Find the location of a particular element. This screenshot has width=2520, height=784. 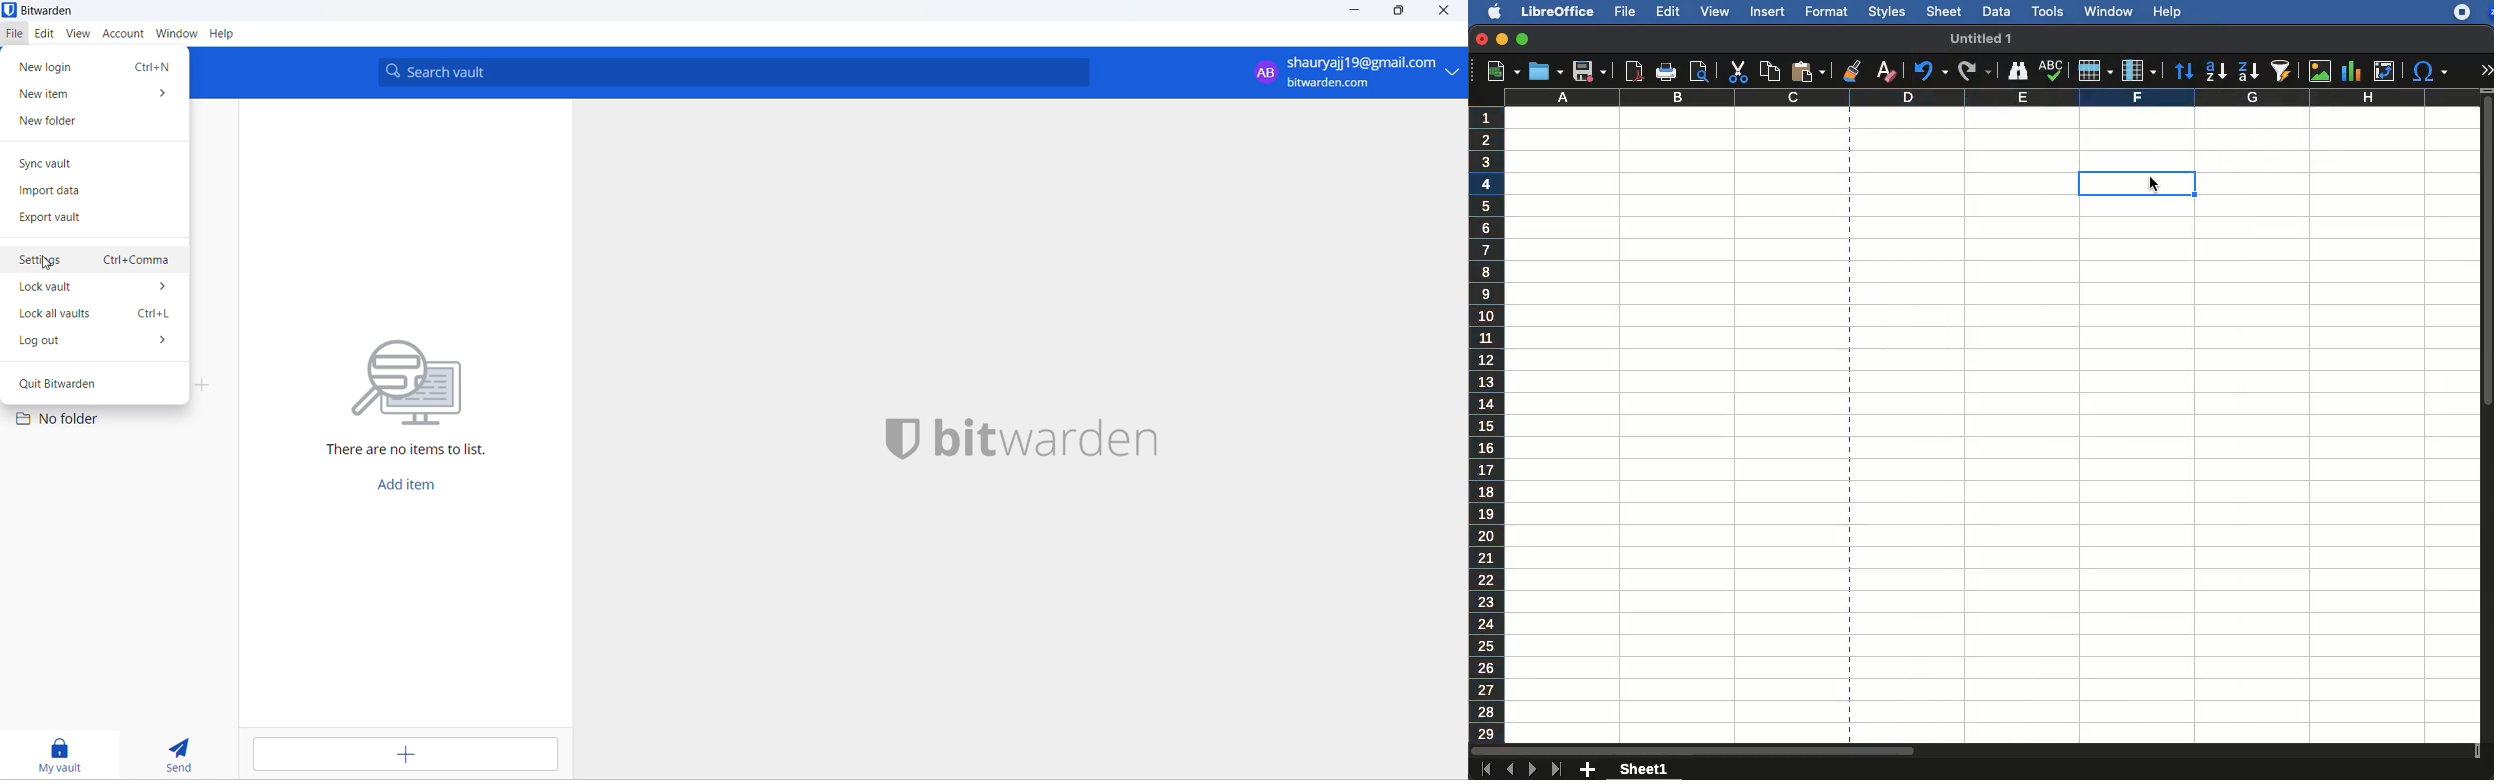

add is located at coordinates (1588, 770).